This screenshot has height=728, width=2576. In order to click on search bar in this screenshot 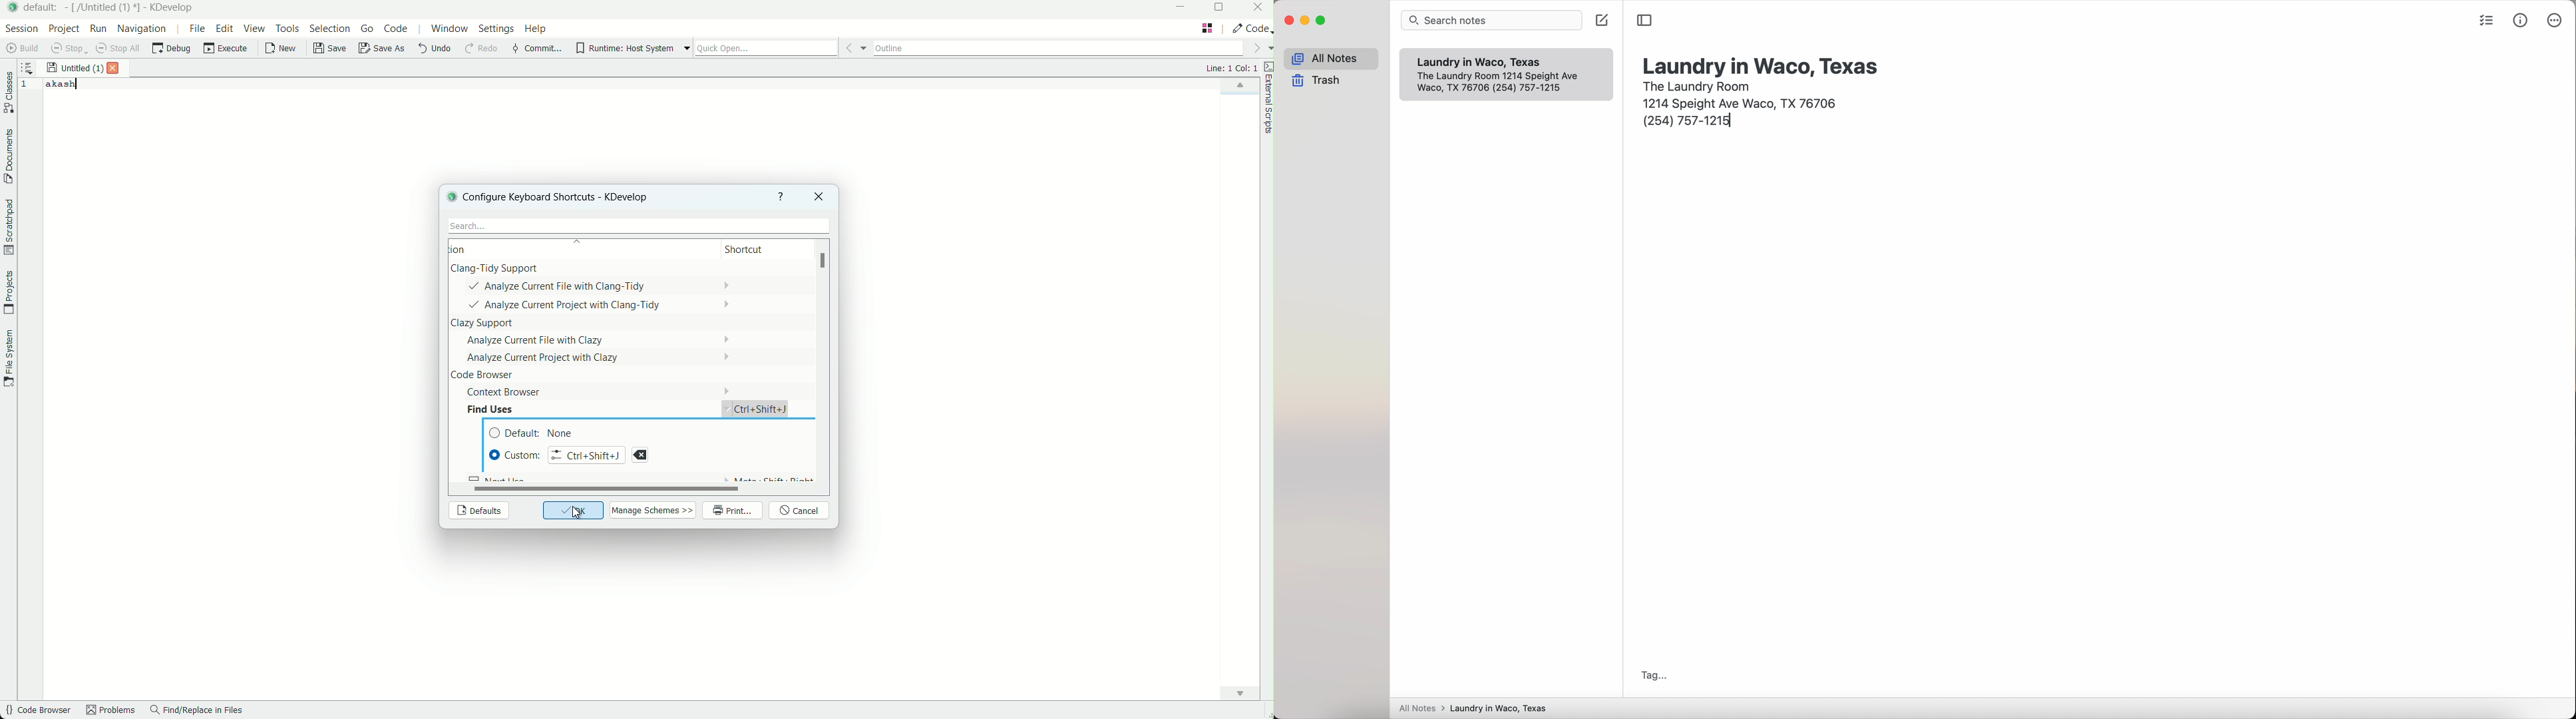, I will do `click(1493, 21)`.